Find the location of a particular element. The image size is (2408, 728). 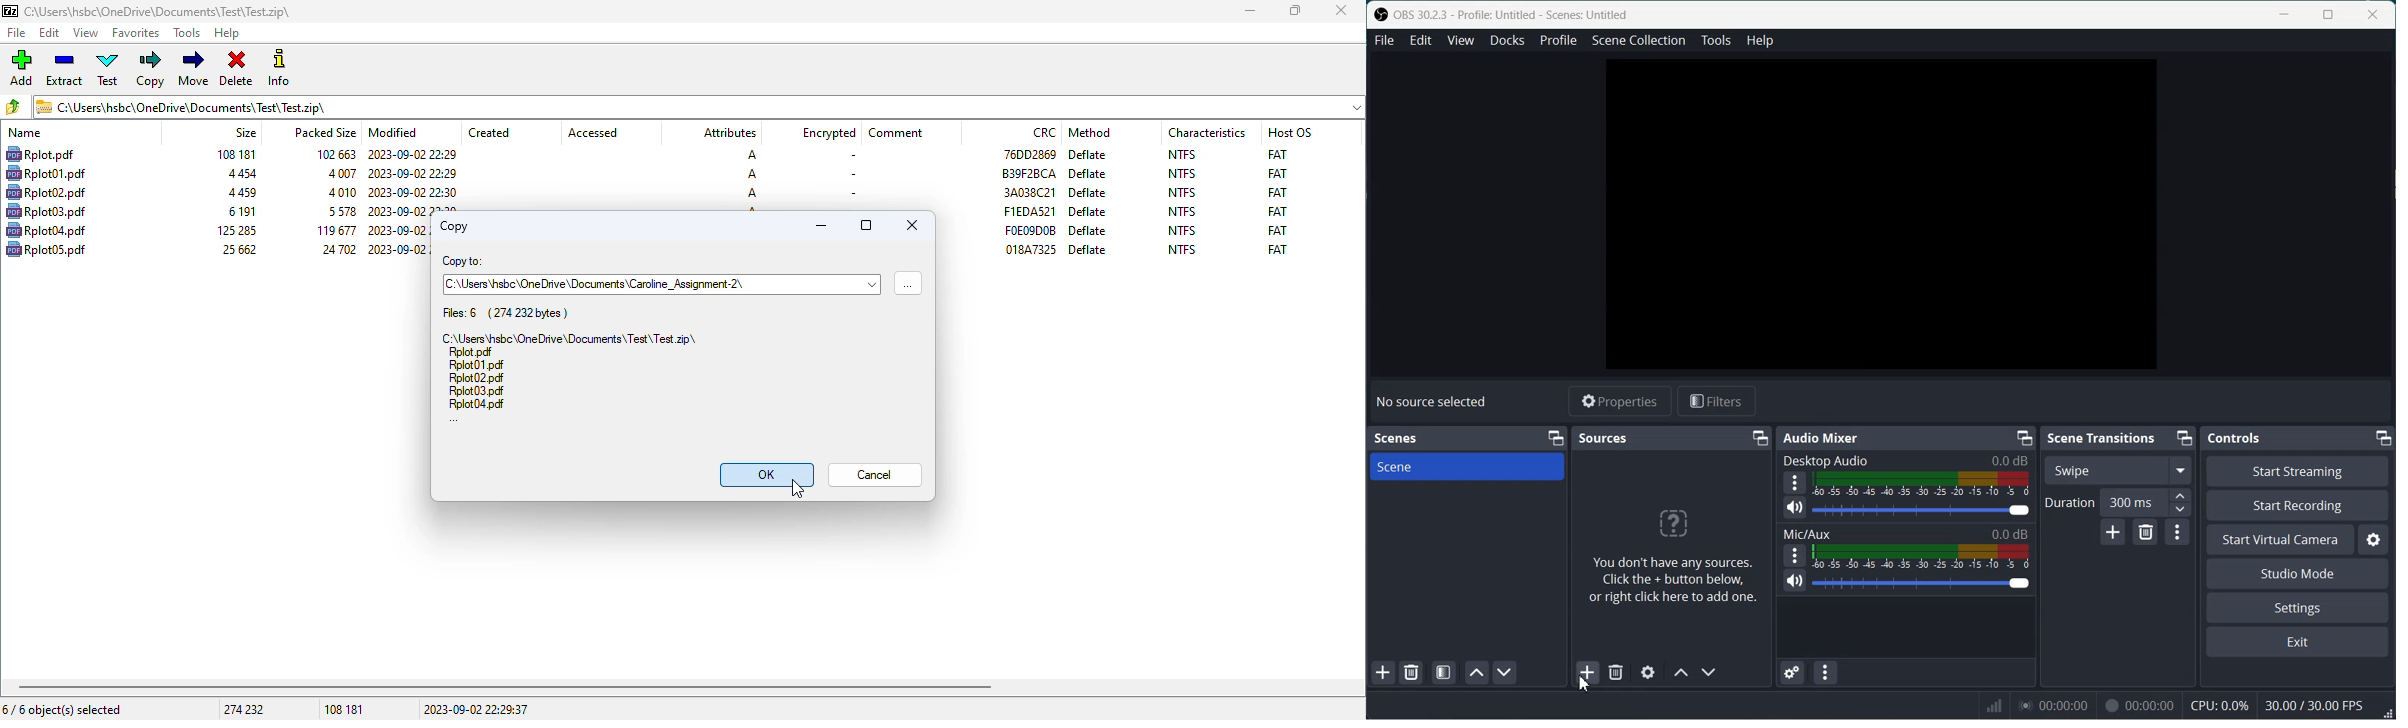

Move scene Down is located at coordinates (1505, 672).